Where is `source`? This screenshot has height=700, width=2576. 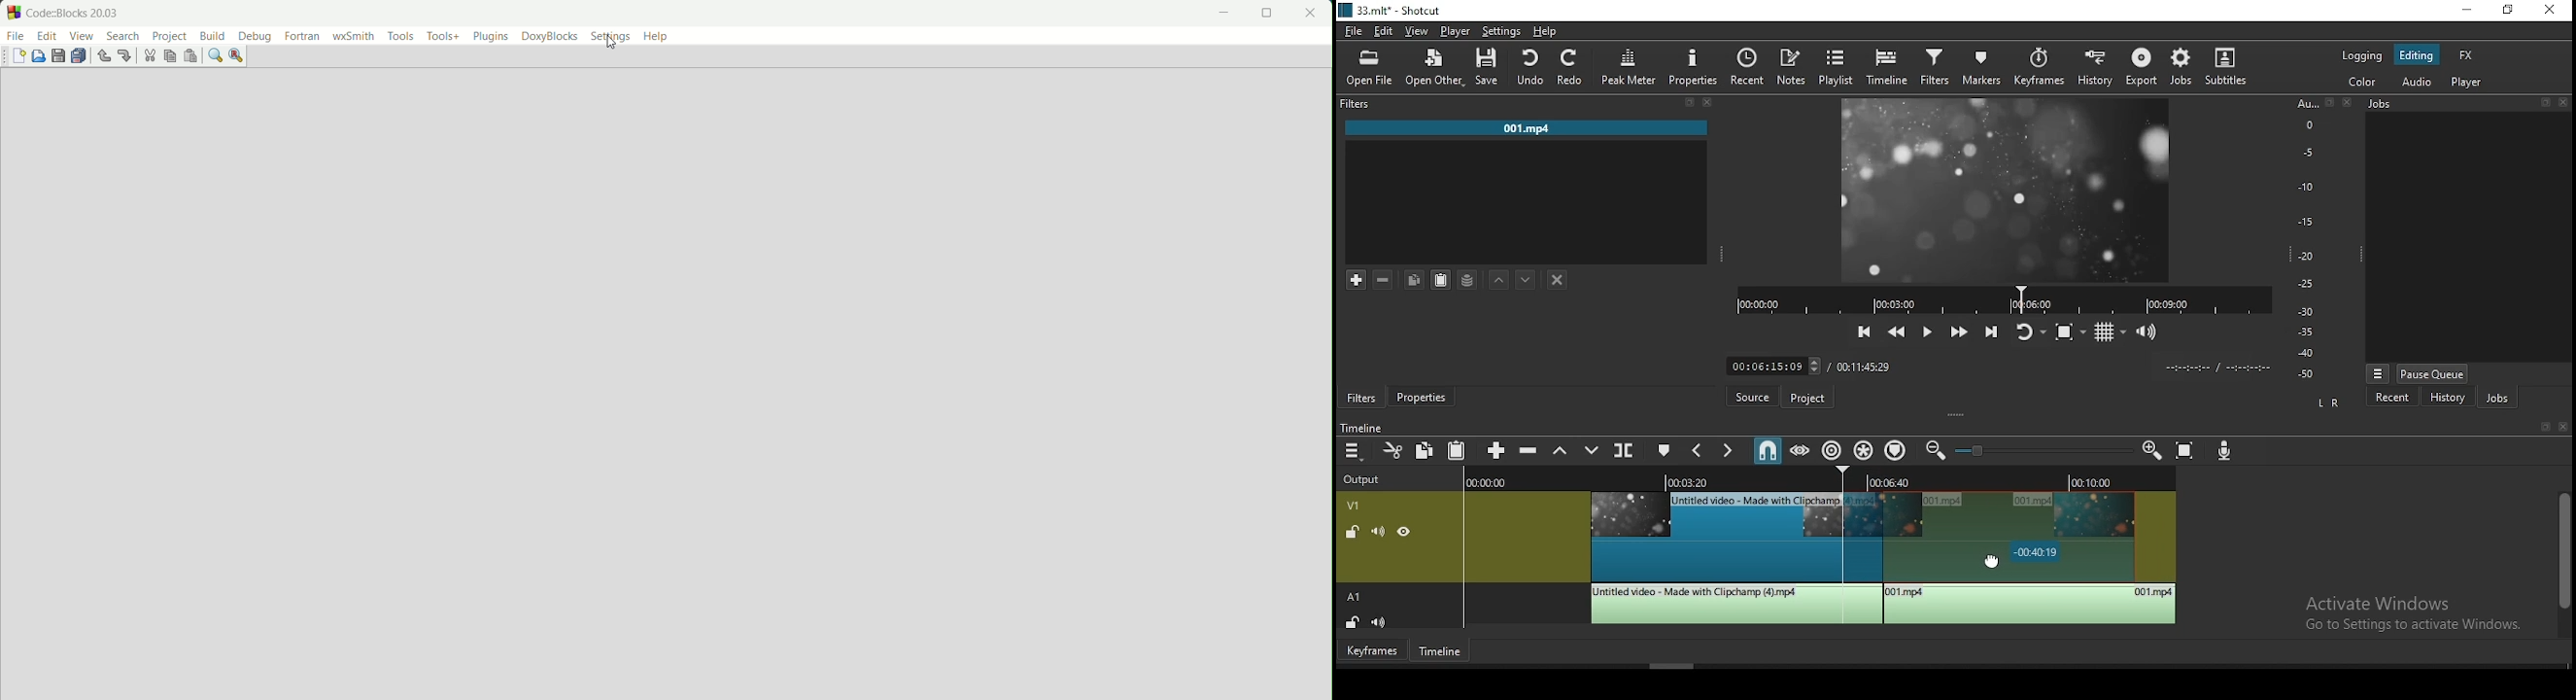
source is located at coordinates (1743, 398).